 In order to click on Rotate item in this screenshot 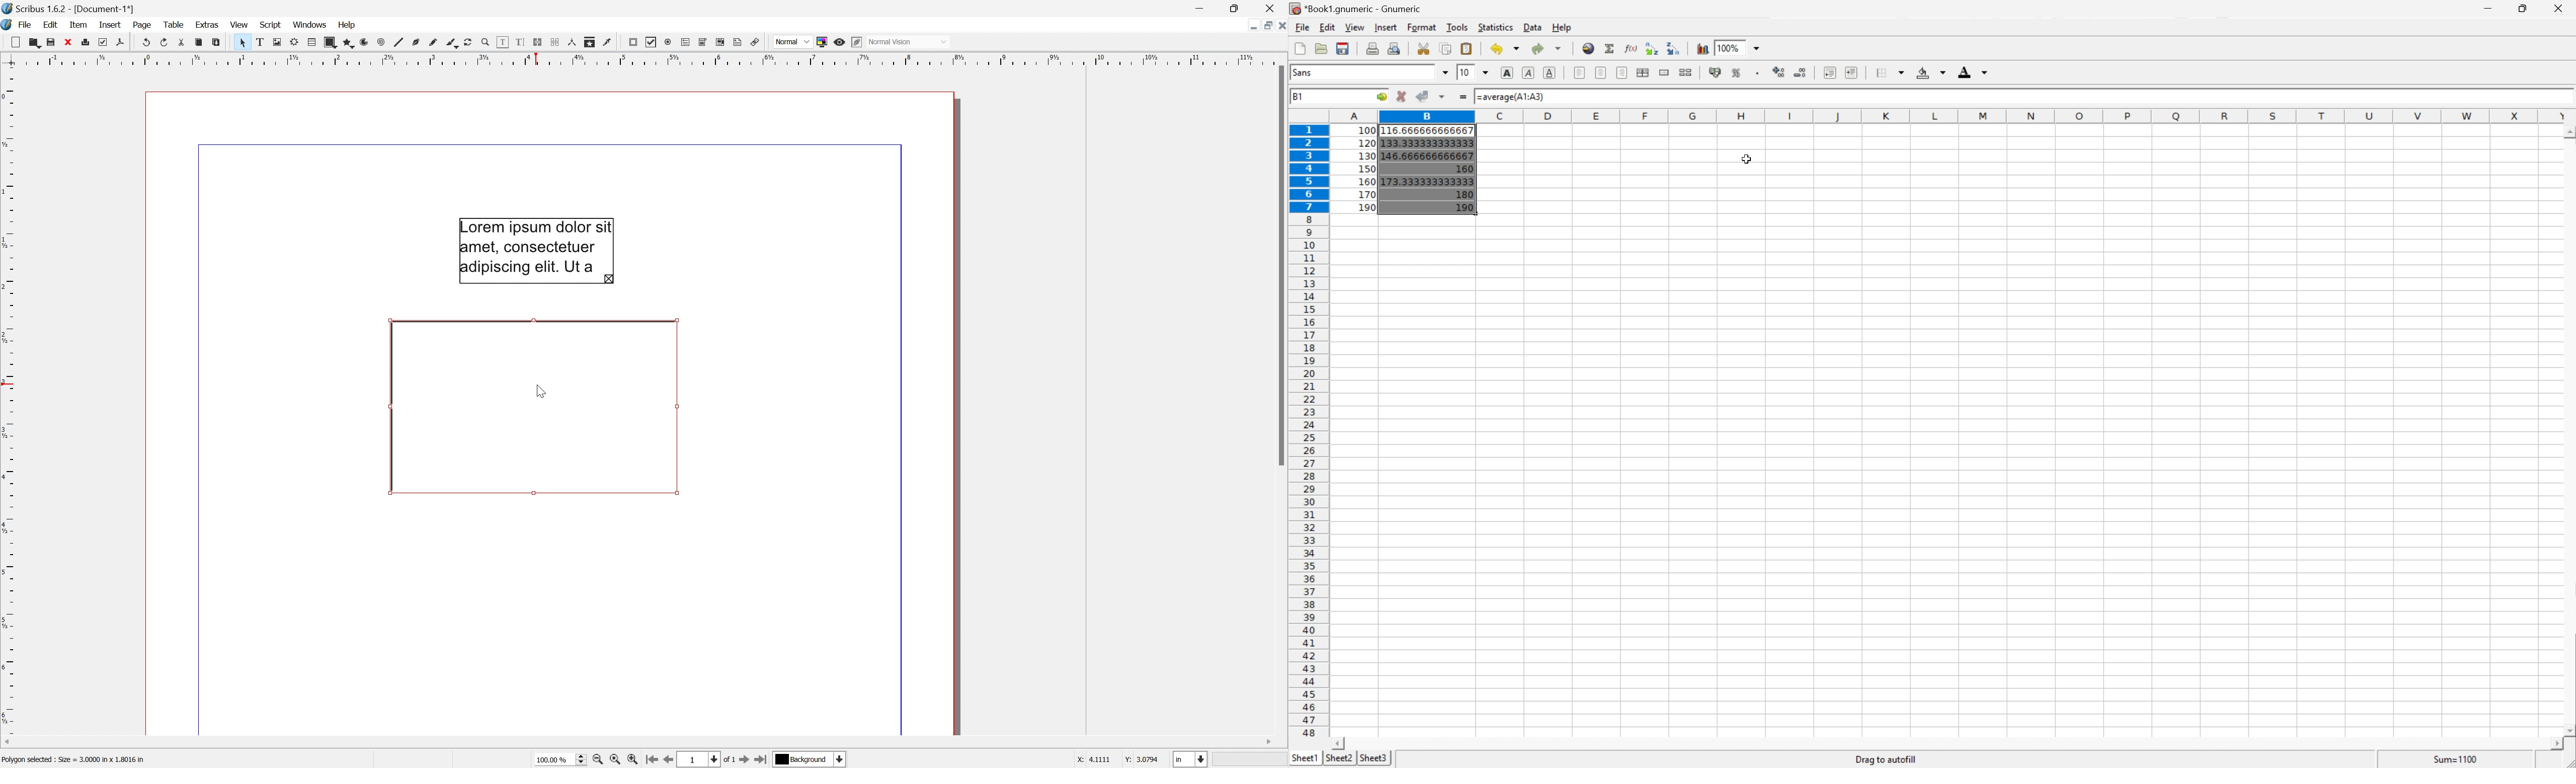, I will do `click(471, 42)`.